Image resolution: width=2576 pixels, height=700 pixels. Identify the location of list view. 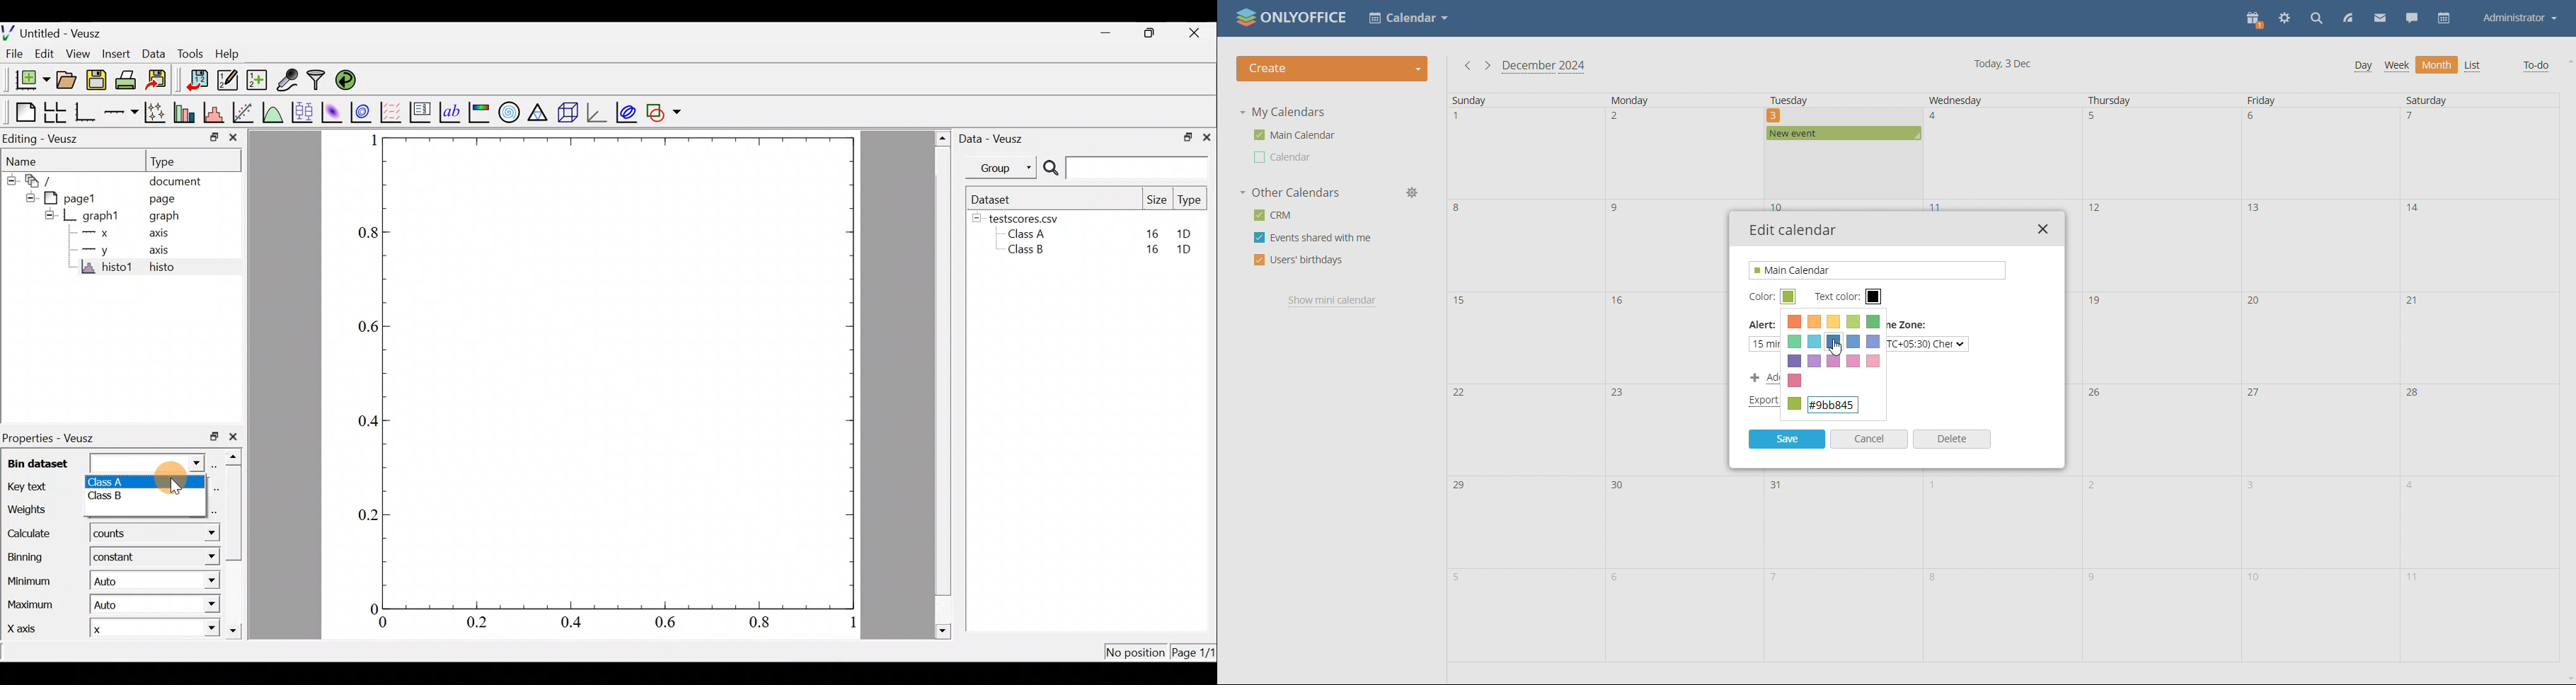
(2473, 66).